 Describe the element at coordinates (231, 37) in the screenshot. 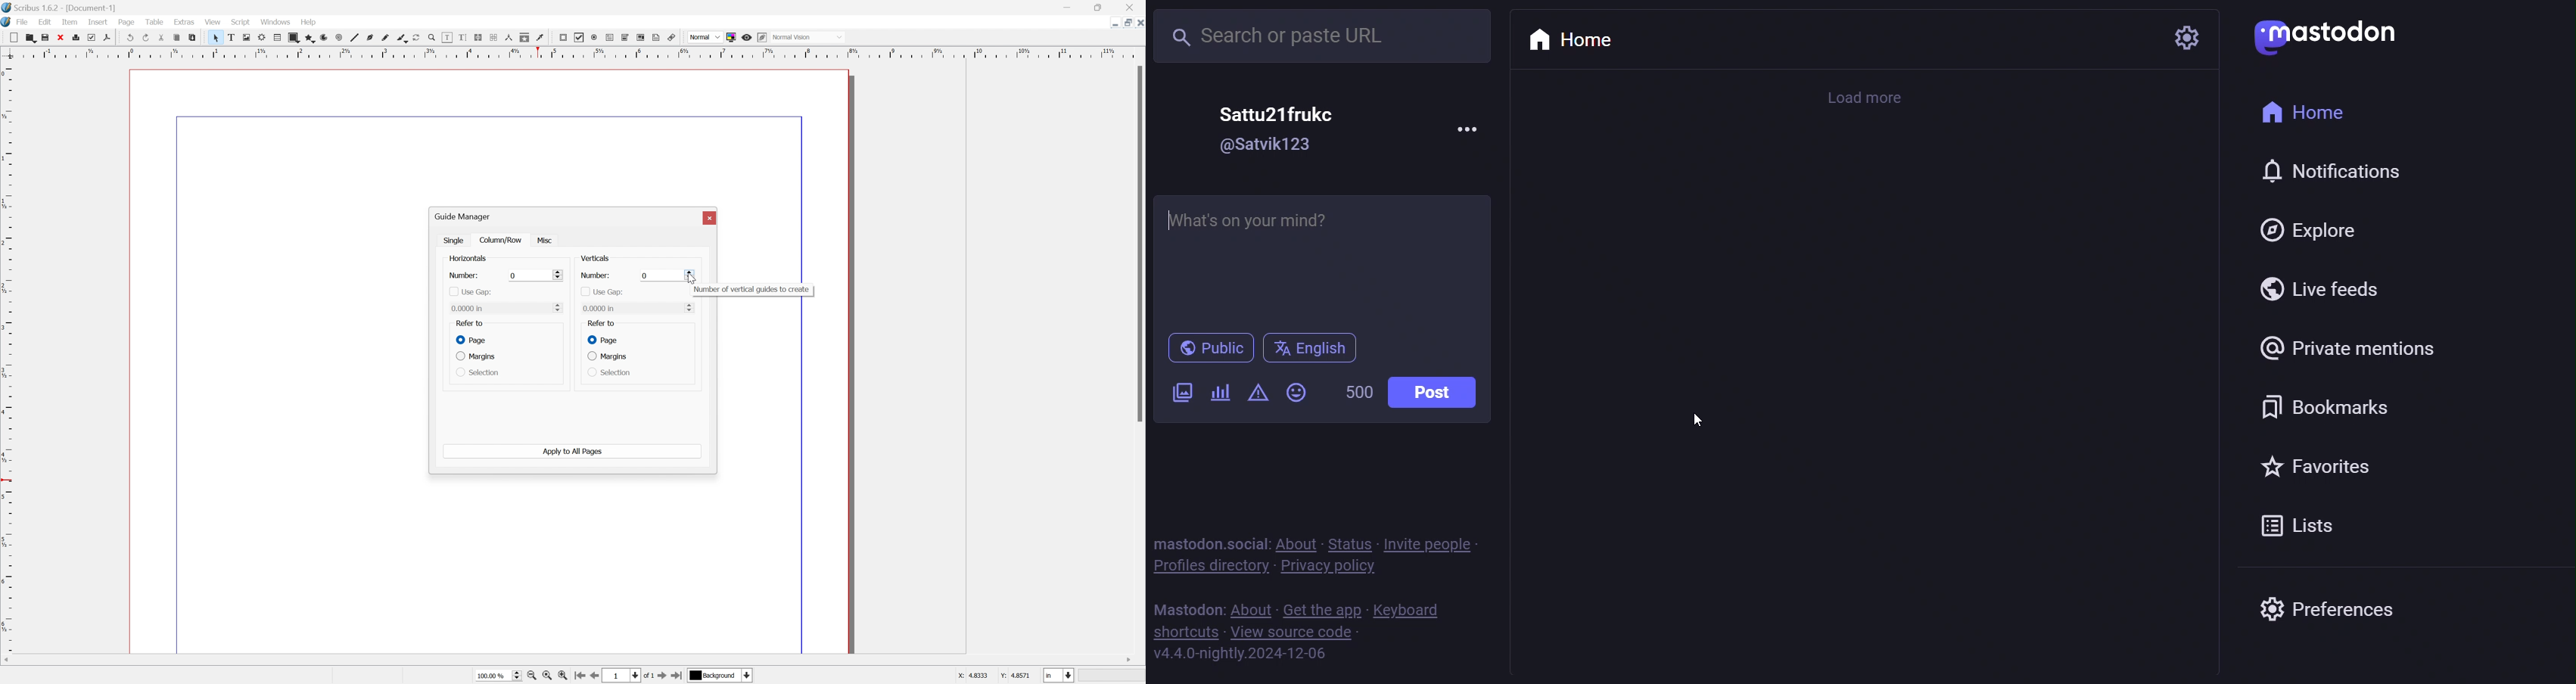

I see `text box` at that location.